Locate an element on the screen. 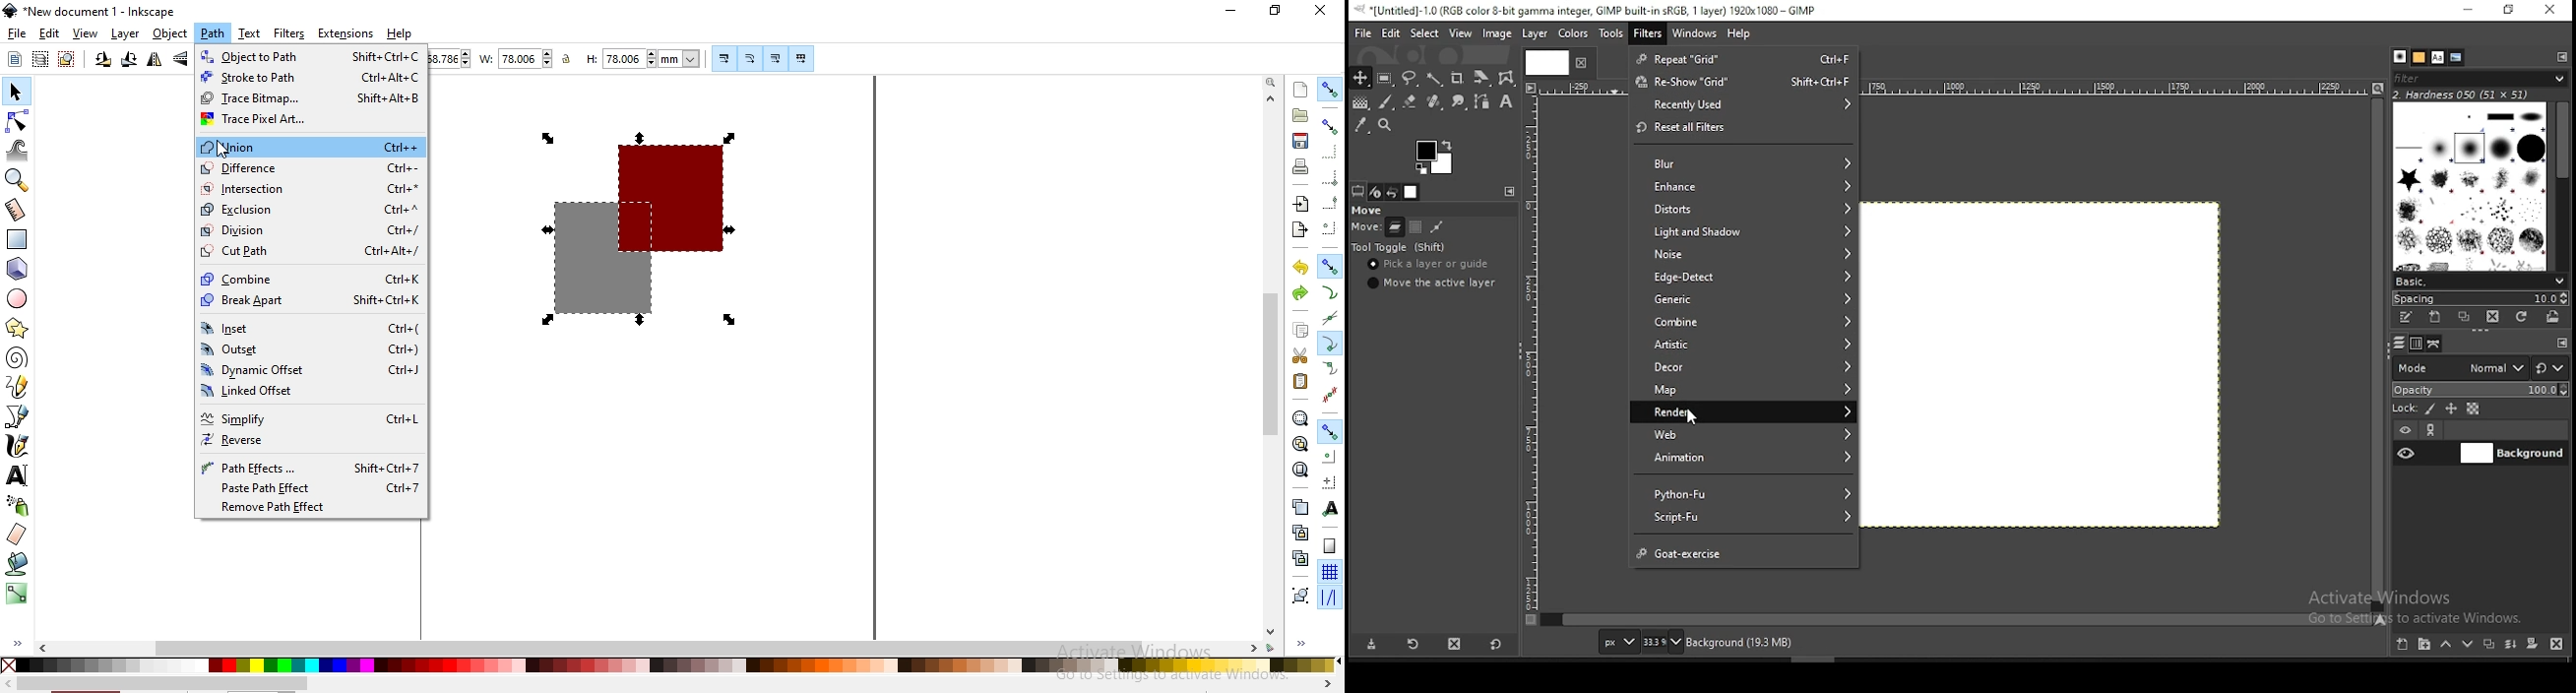 This screenshot has height=700, width=2576. linked offset is located at coordinates (306, 391).